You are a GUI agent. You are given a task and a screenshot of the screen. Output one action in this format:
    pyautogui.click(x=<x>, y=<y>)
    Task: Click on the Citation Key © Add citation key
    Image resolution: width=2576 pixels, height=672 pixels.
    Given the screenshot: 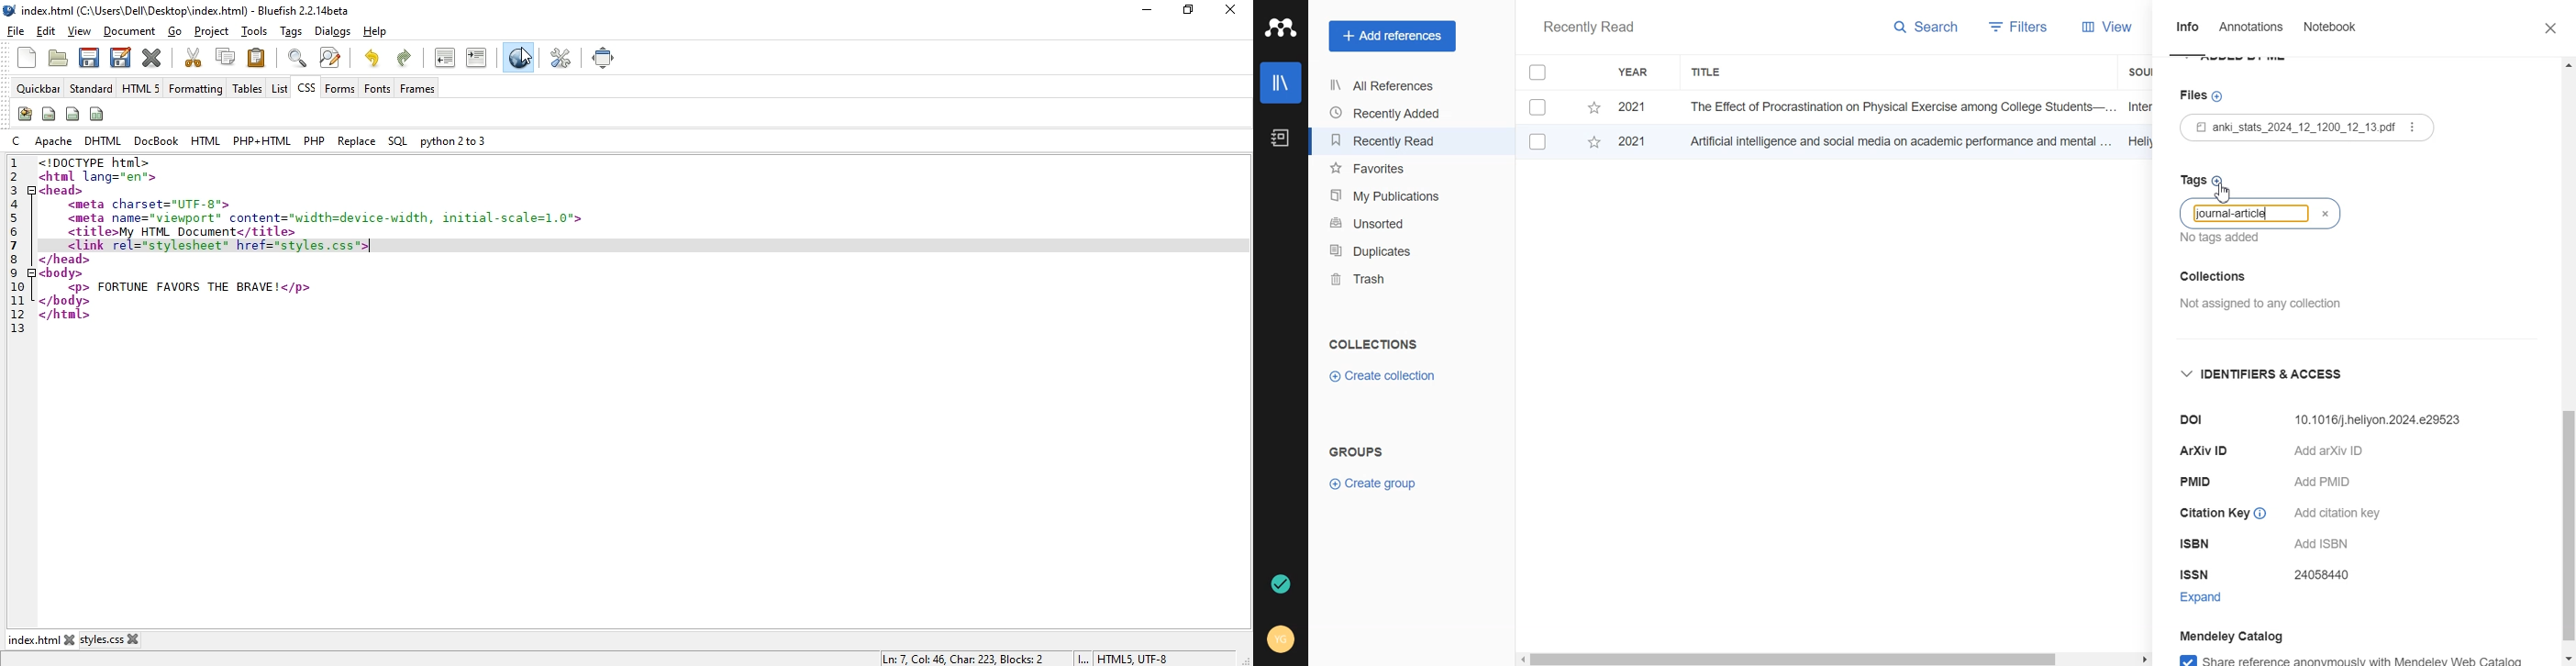 What is the action you would take?
    pyautogui.click(x=2287, y=513)
    